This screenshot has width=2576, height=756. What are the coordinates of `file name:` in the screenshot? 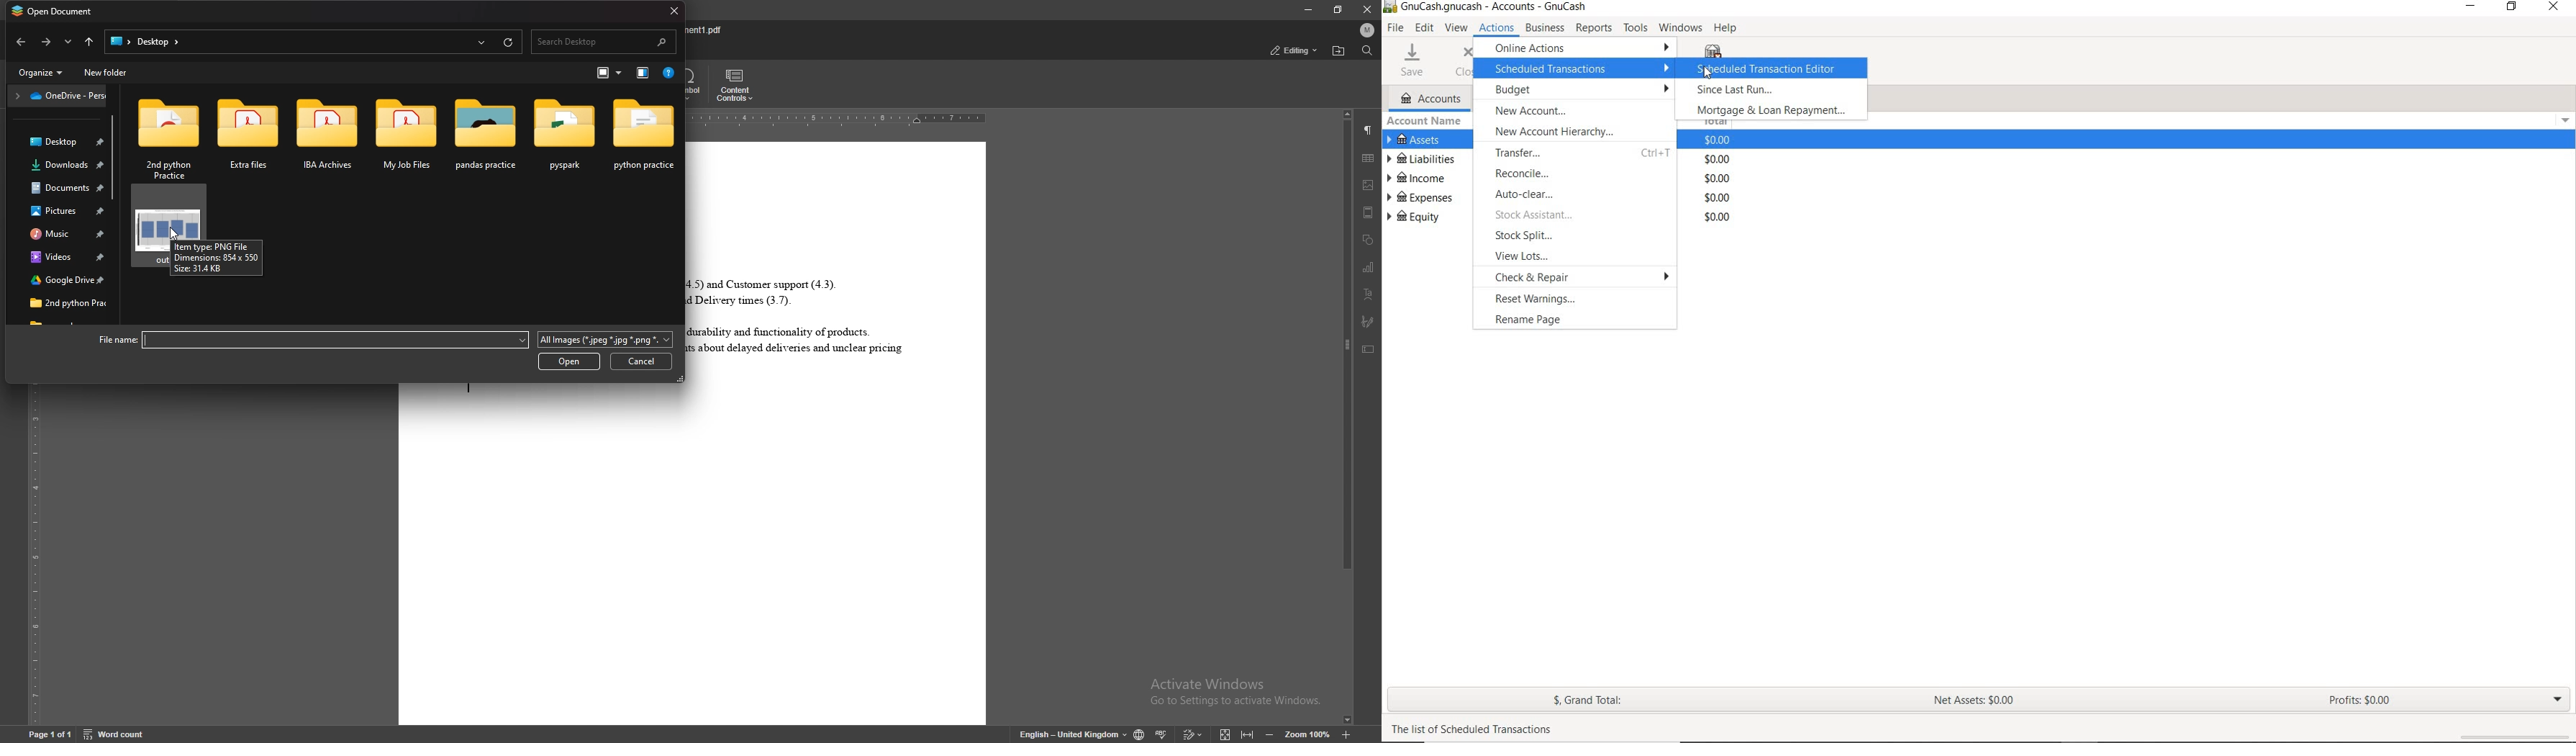 It's located at (308, 338).